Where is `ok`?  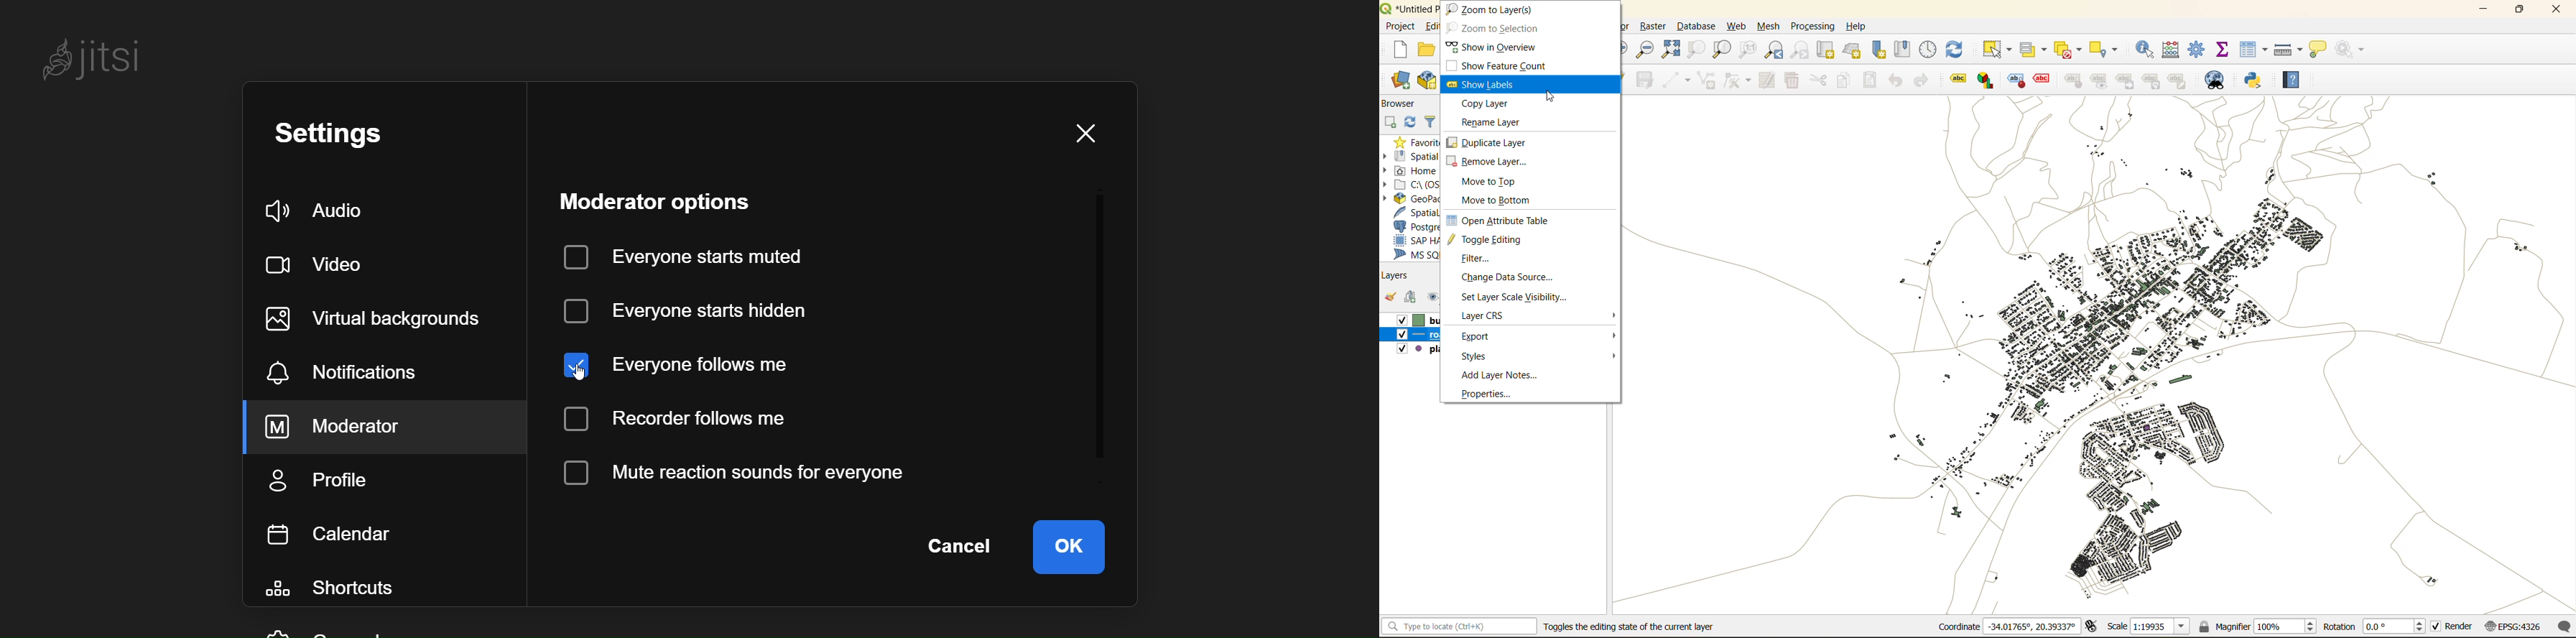 ok is located at coordinates (1068, 545).